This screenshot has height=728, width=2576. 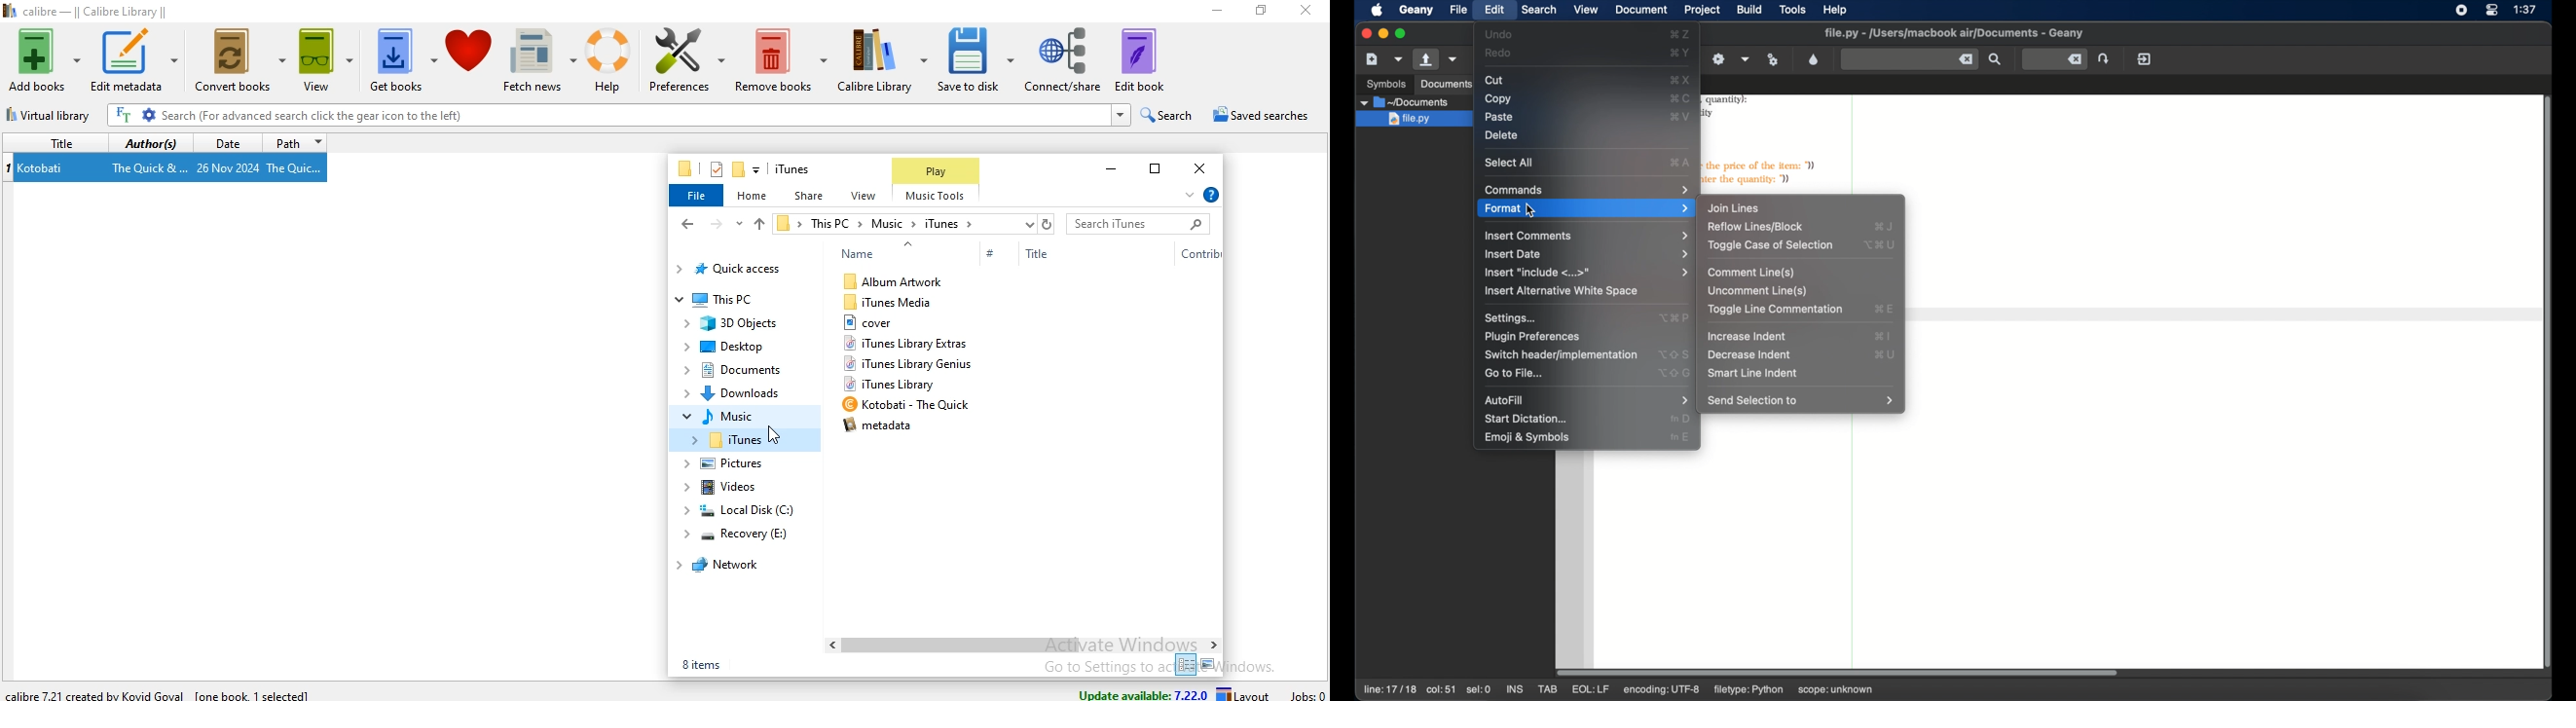 What do you see at coordinates (718, 225) in the screenshot?
I see `forward file path` at bounding box center [718, 225].